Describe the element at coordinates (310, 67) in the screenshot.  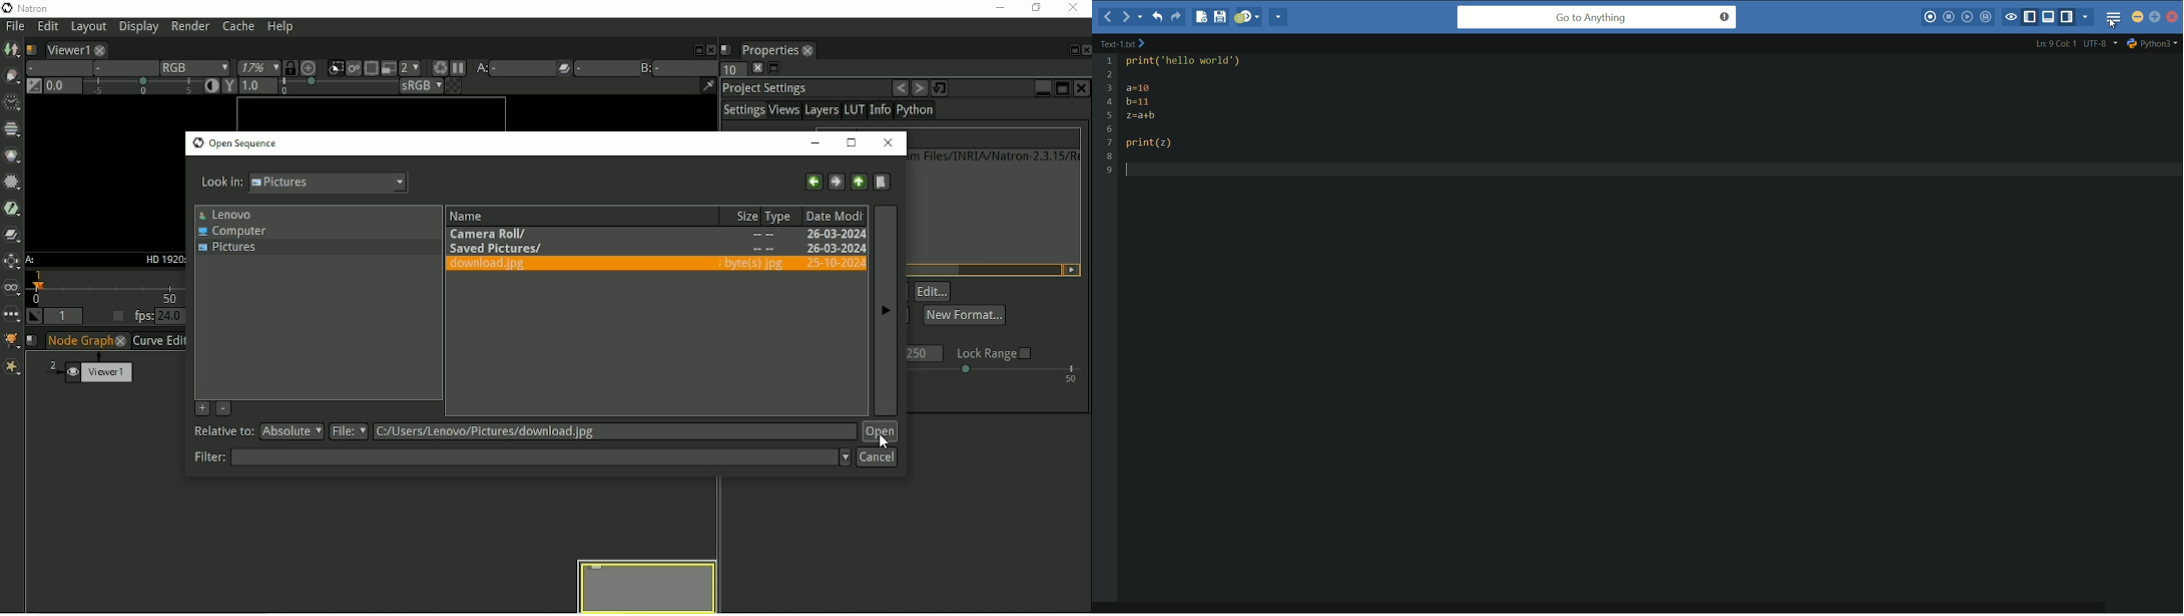
I see `Scale image` at that location.